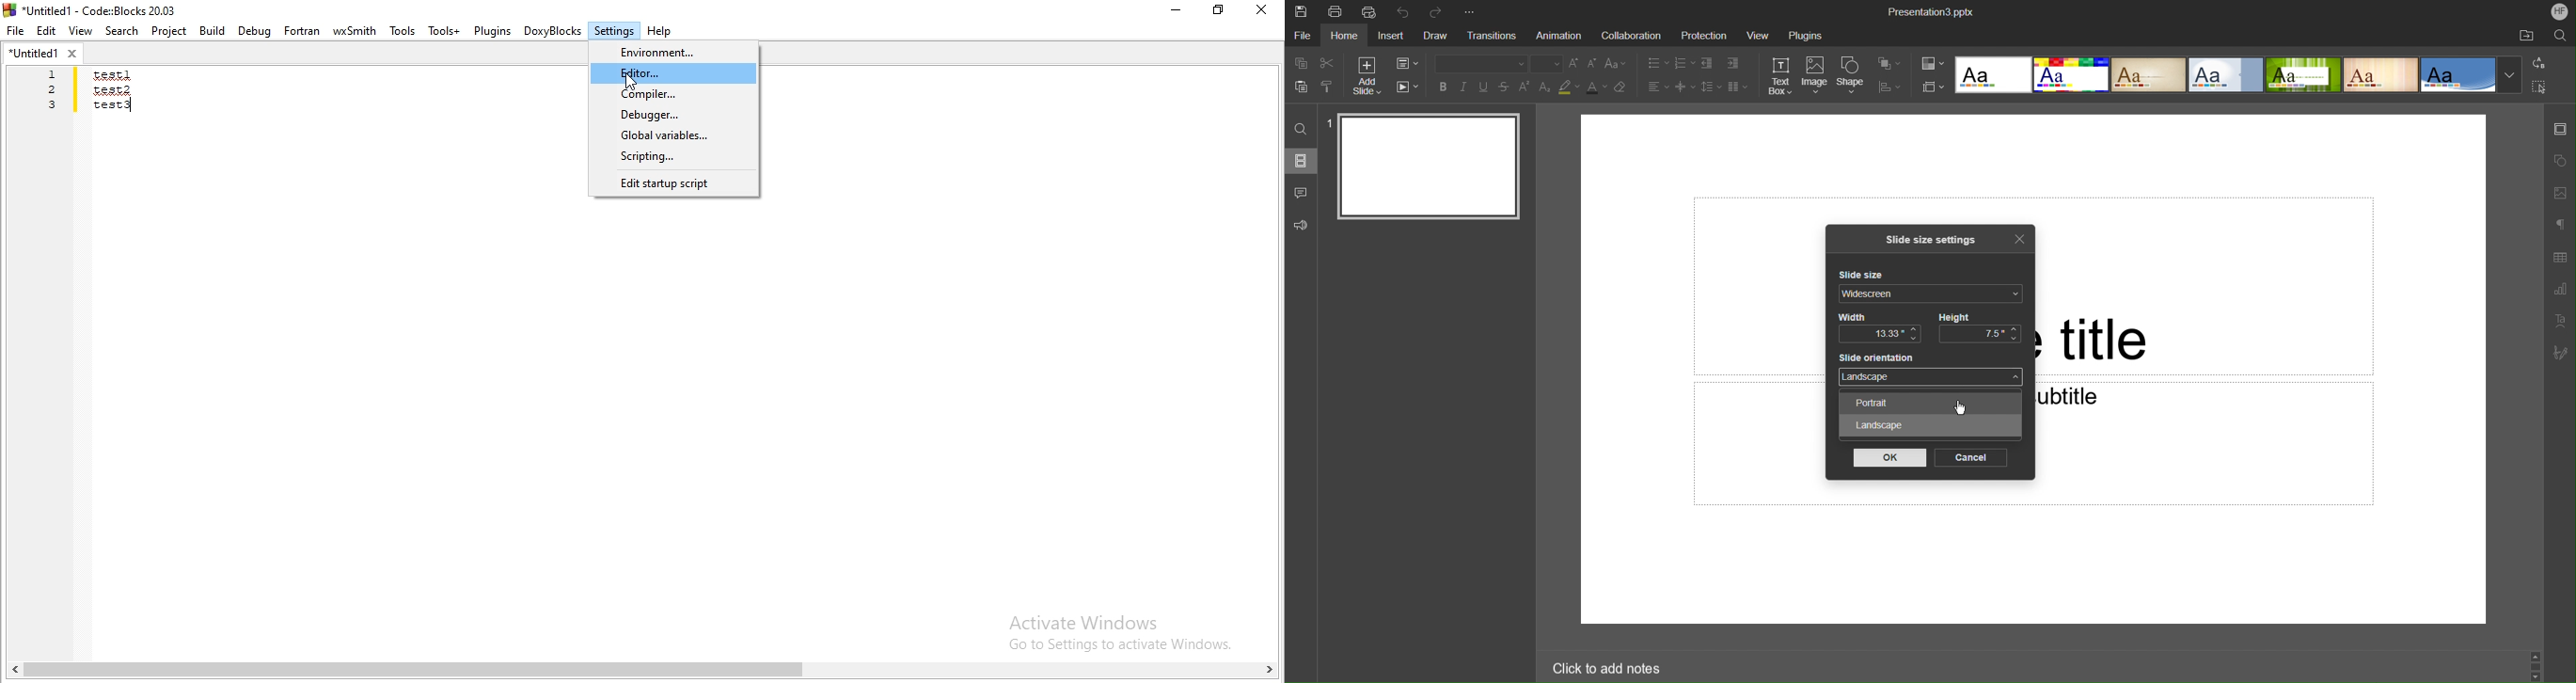 The image size is (2576, 700). Describe the element at coordinates (673, 95) in the screenshot. I see `Compiler` at that location.